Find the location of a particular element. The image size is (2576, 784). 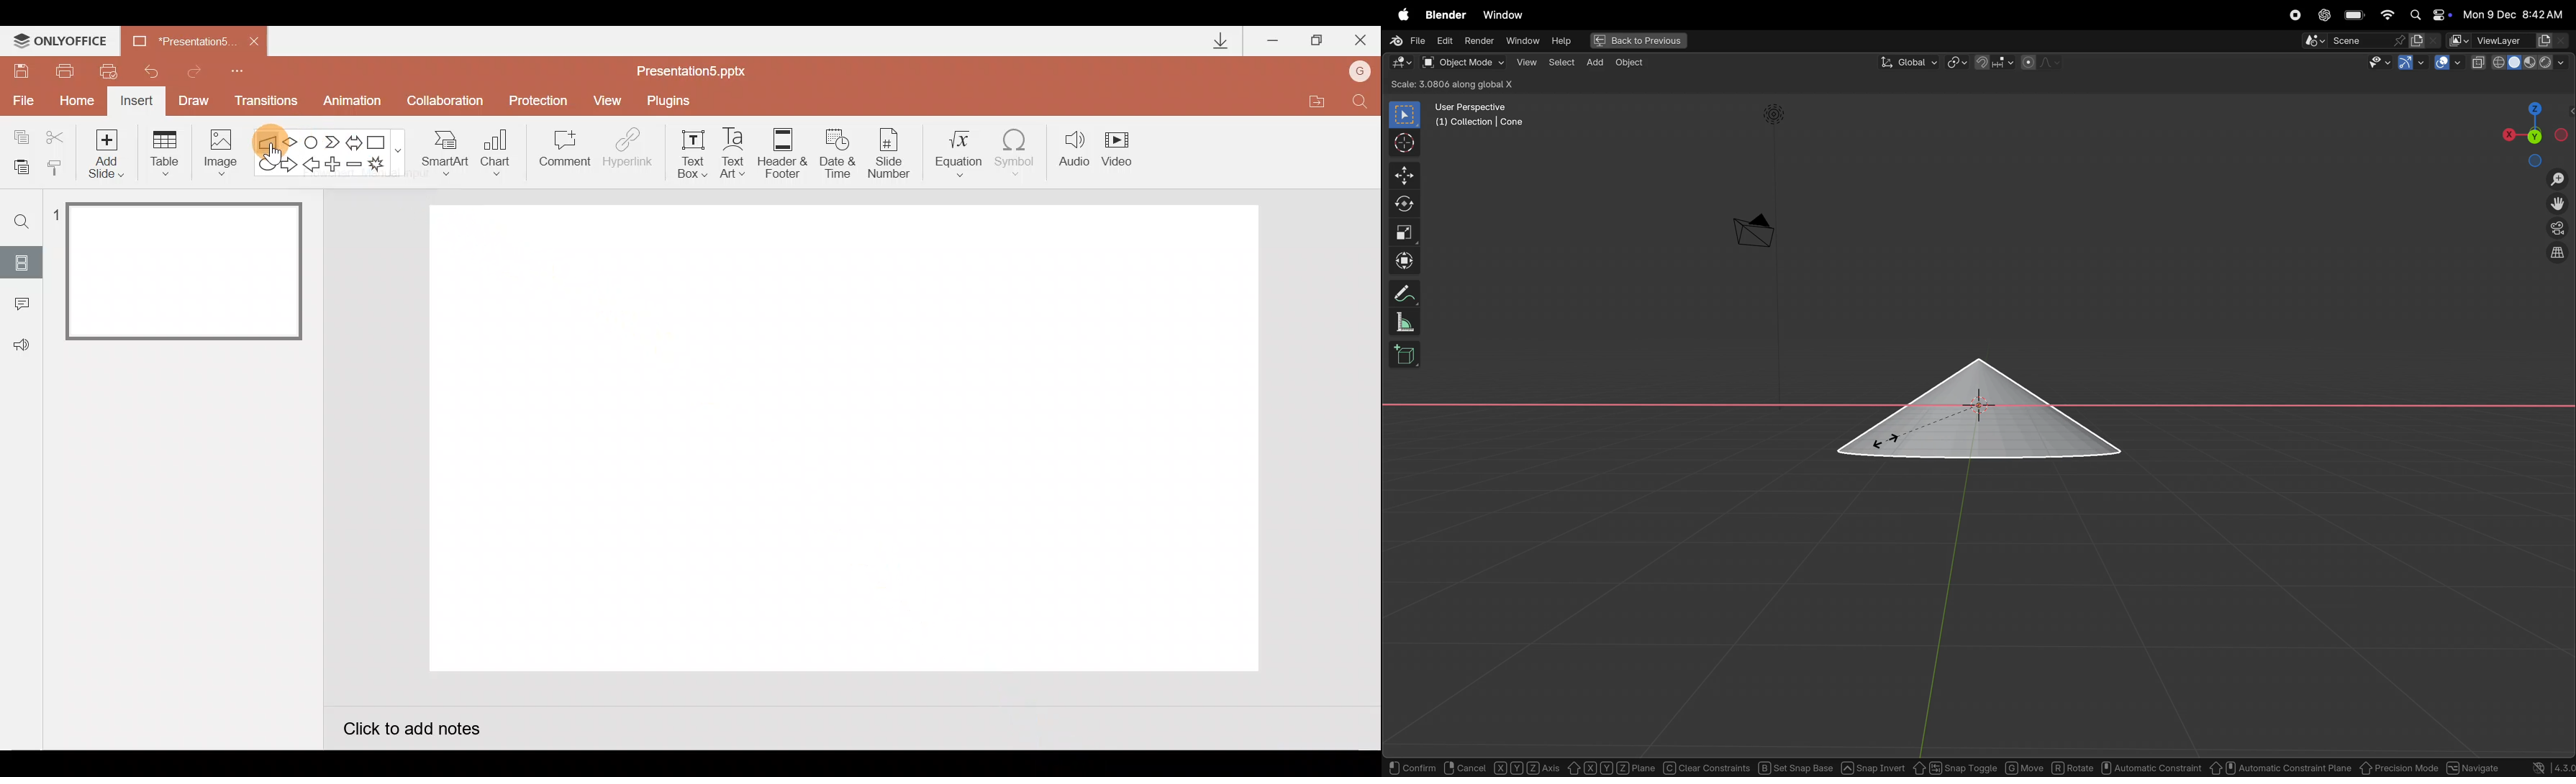

Copy is located at coordinates (19, 135).